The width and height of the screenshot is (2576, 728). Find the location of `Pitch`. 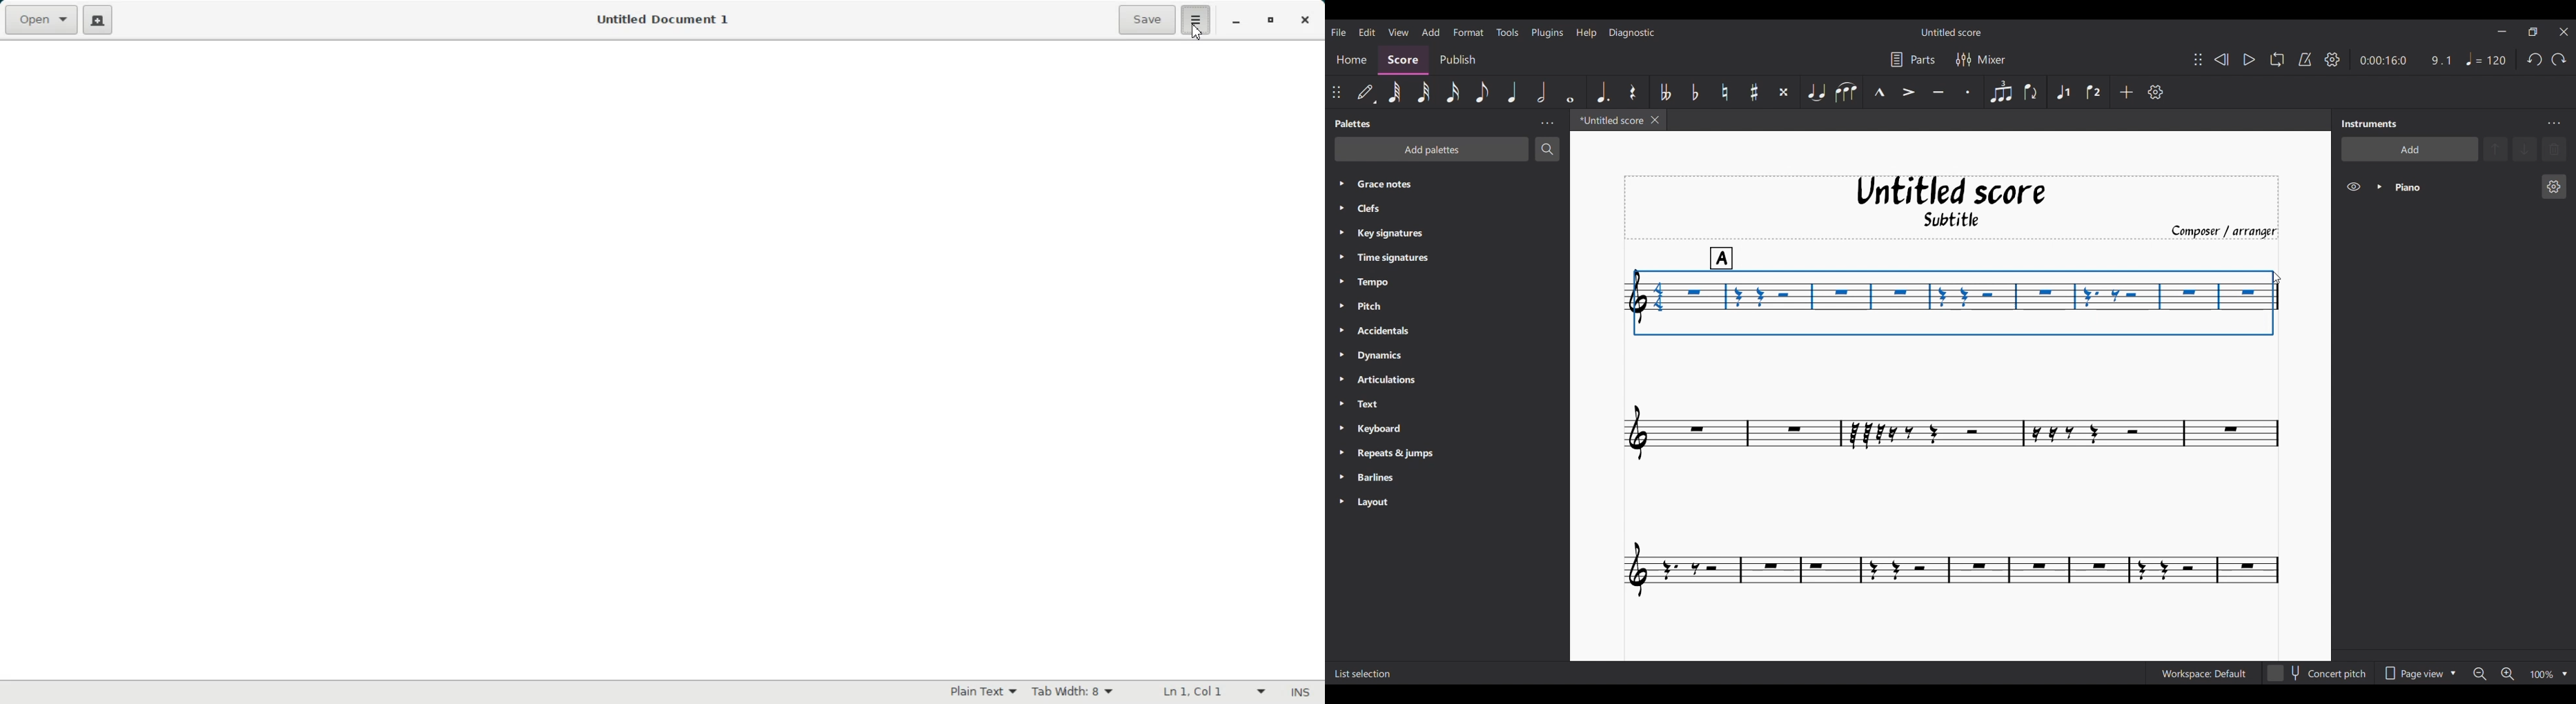

Pitch is located at coordinates (1399, 305).